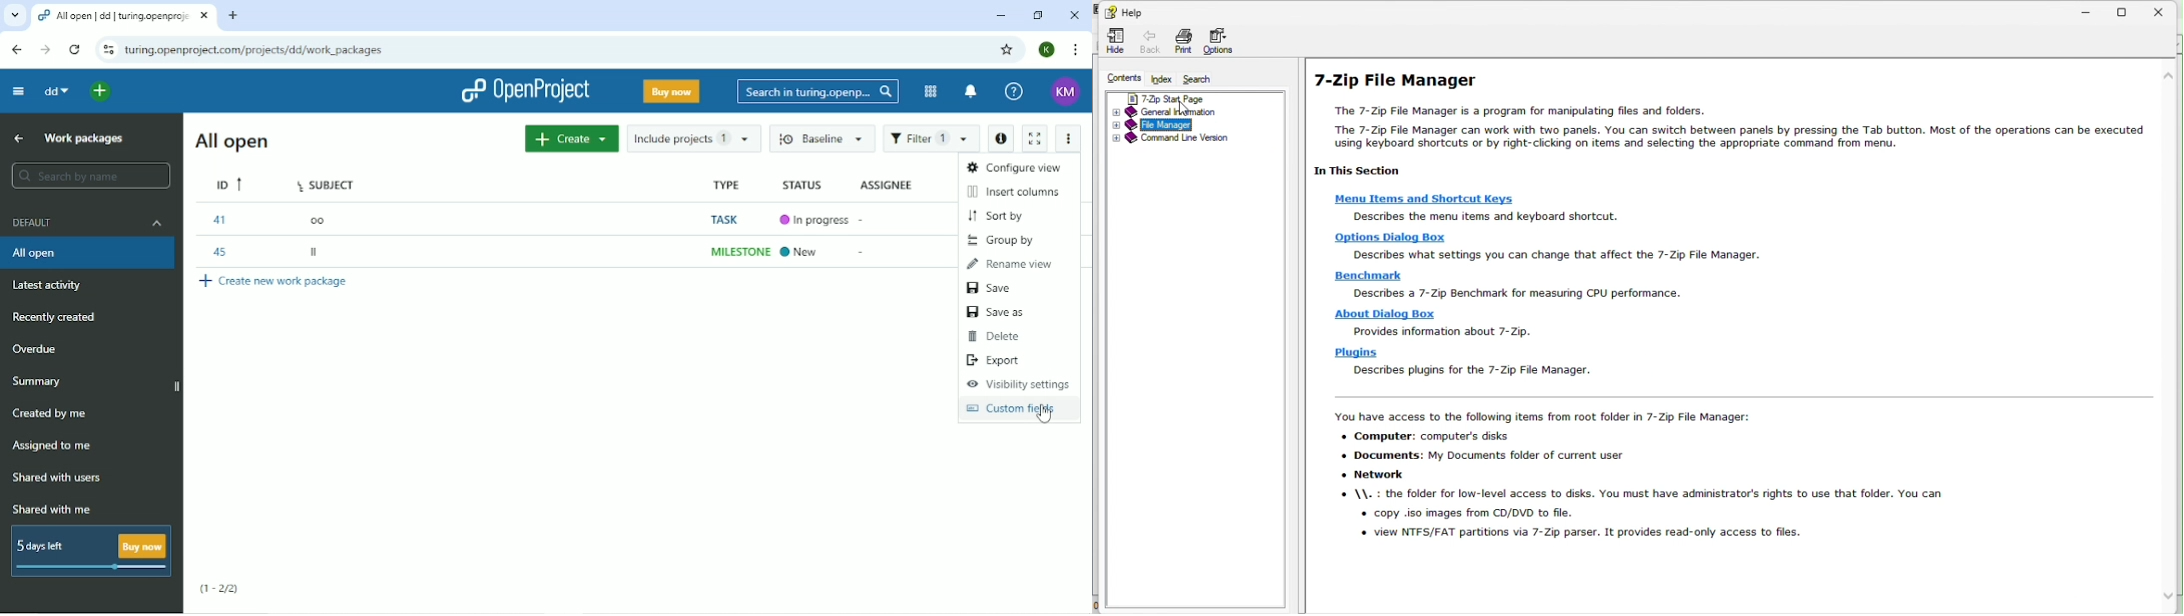 The height and width of the screenshot is (616, 2184). I want to click on Assigned to me, so click(54, 447).